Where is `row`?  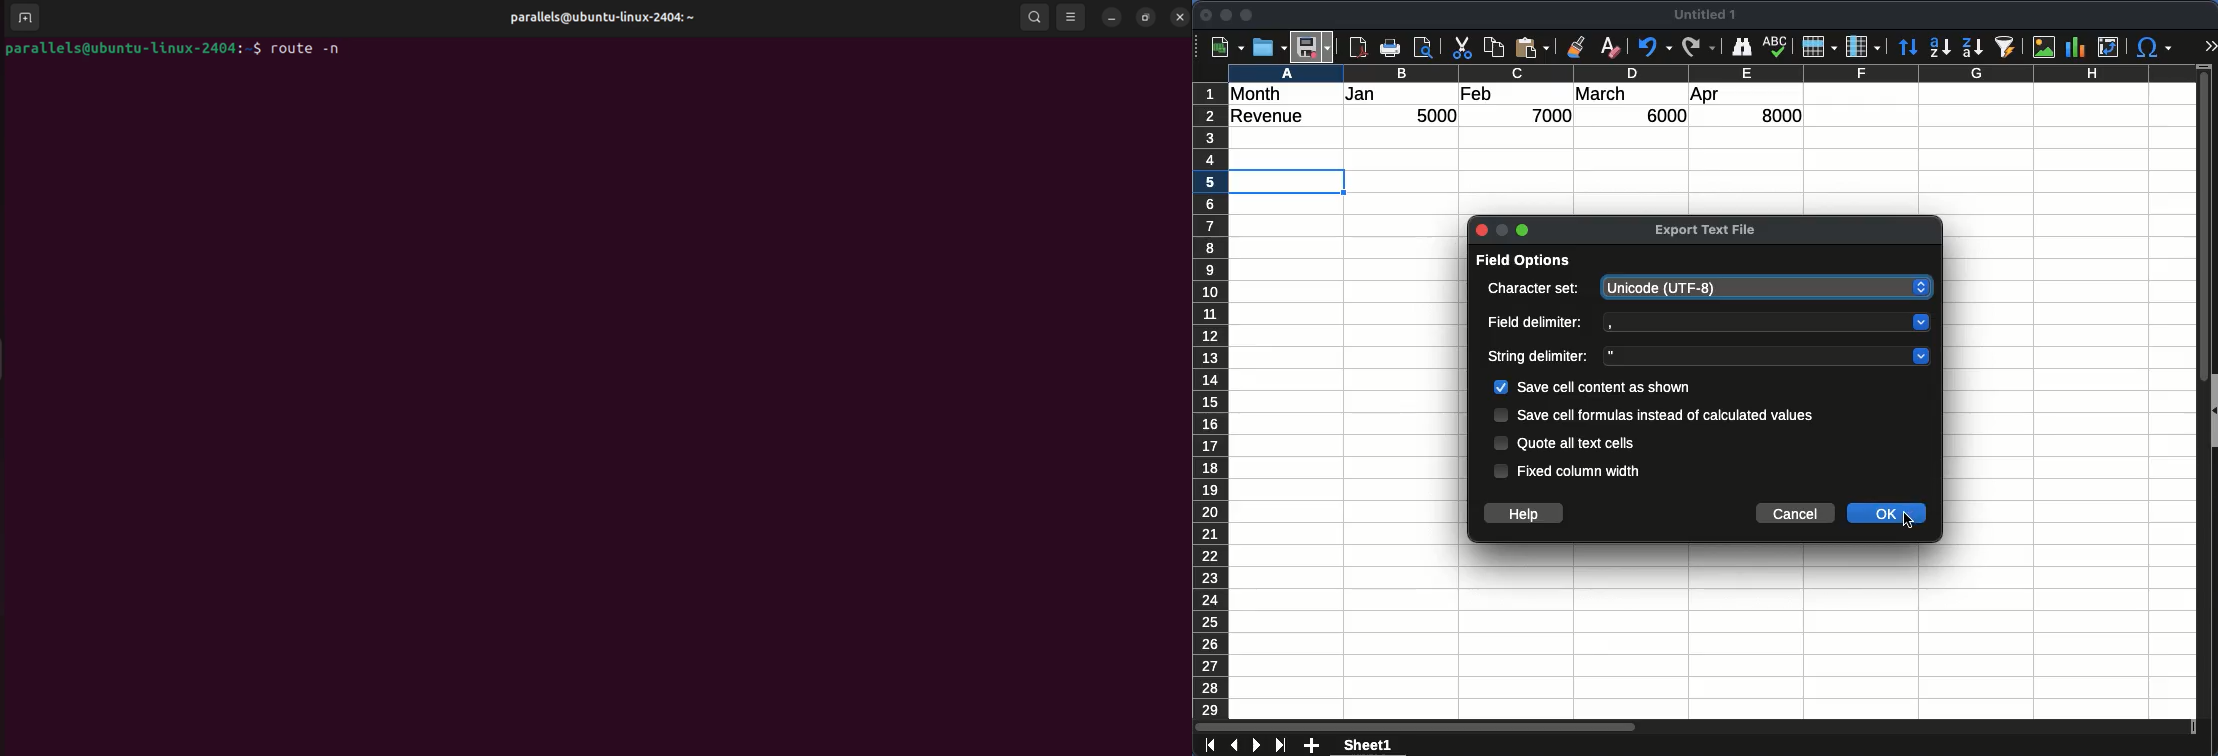 row is located at coordinates (1819, 47).